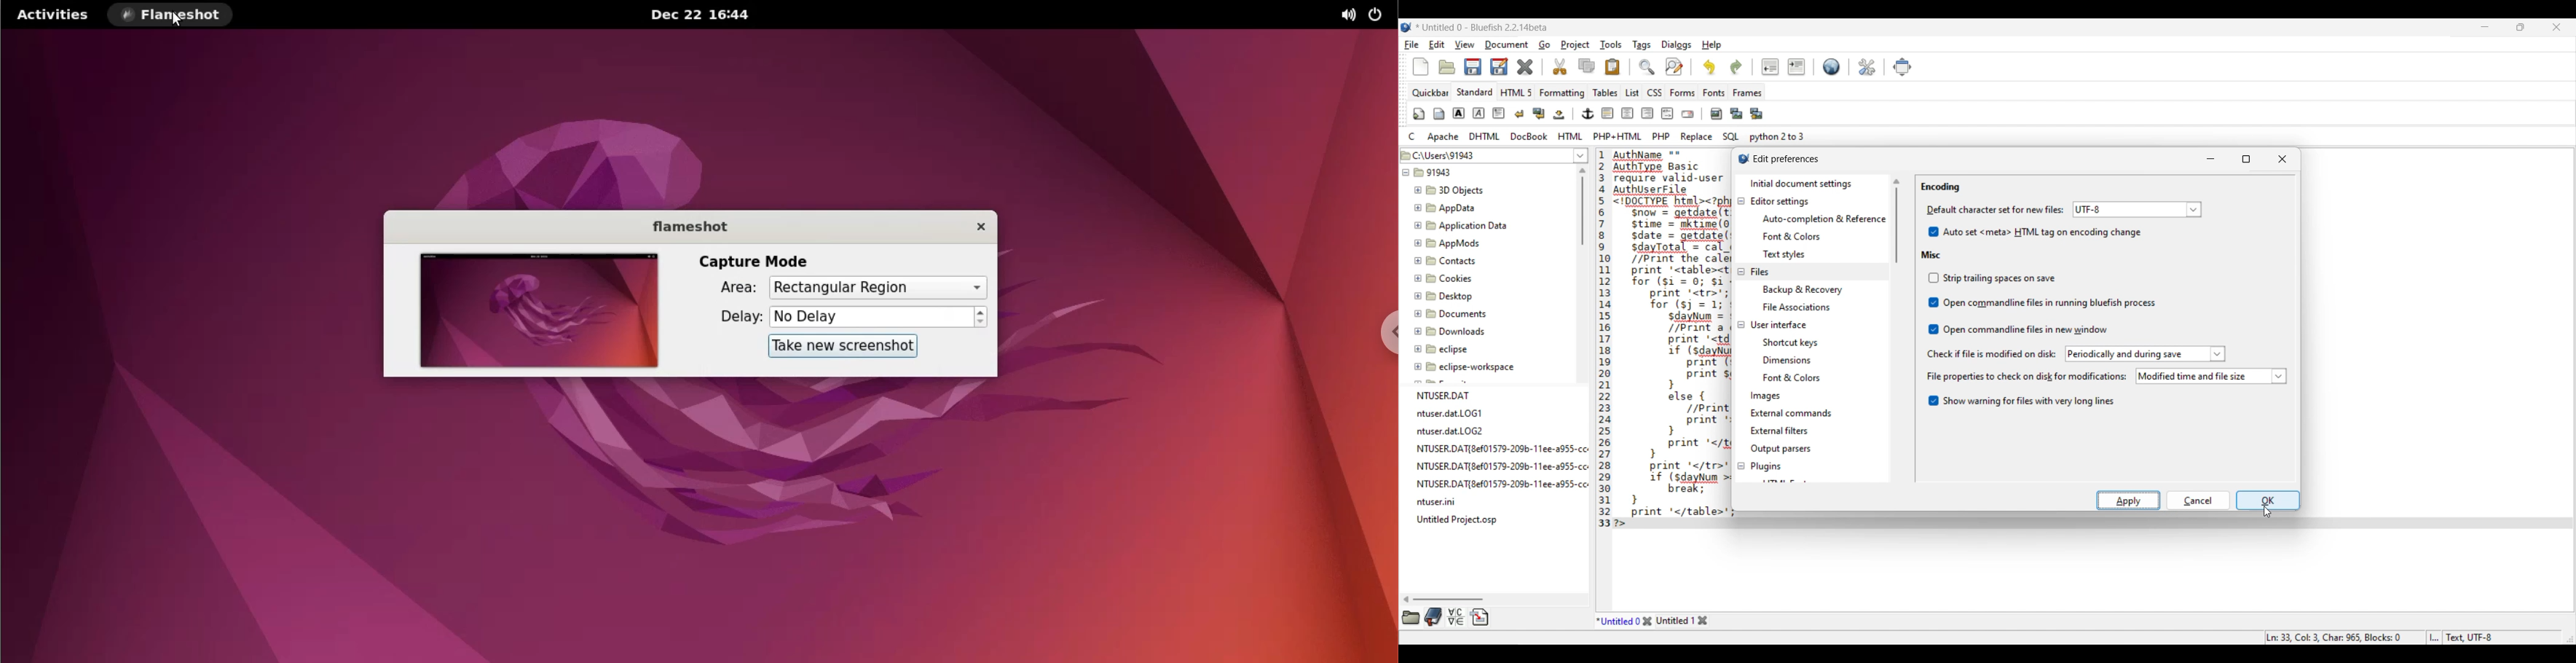 The image size is (2576, 672). What do you see at coordinates (2211, 376) in the screenshot?
I see `List of file properties to check on disk modifications` at bounding box center [2211, 376].